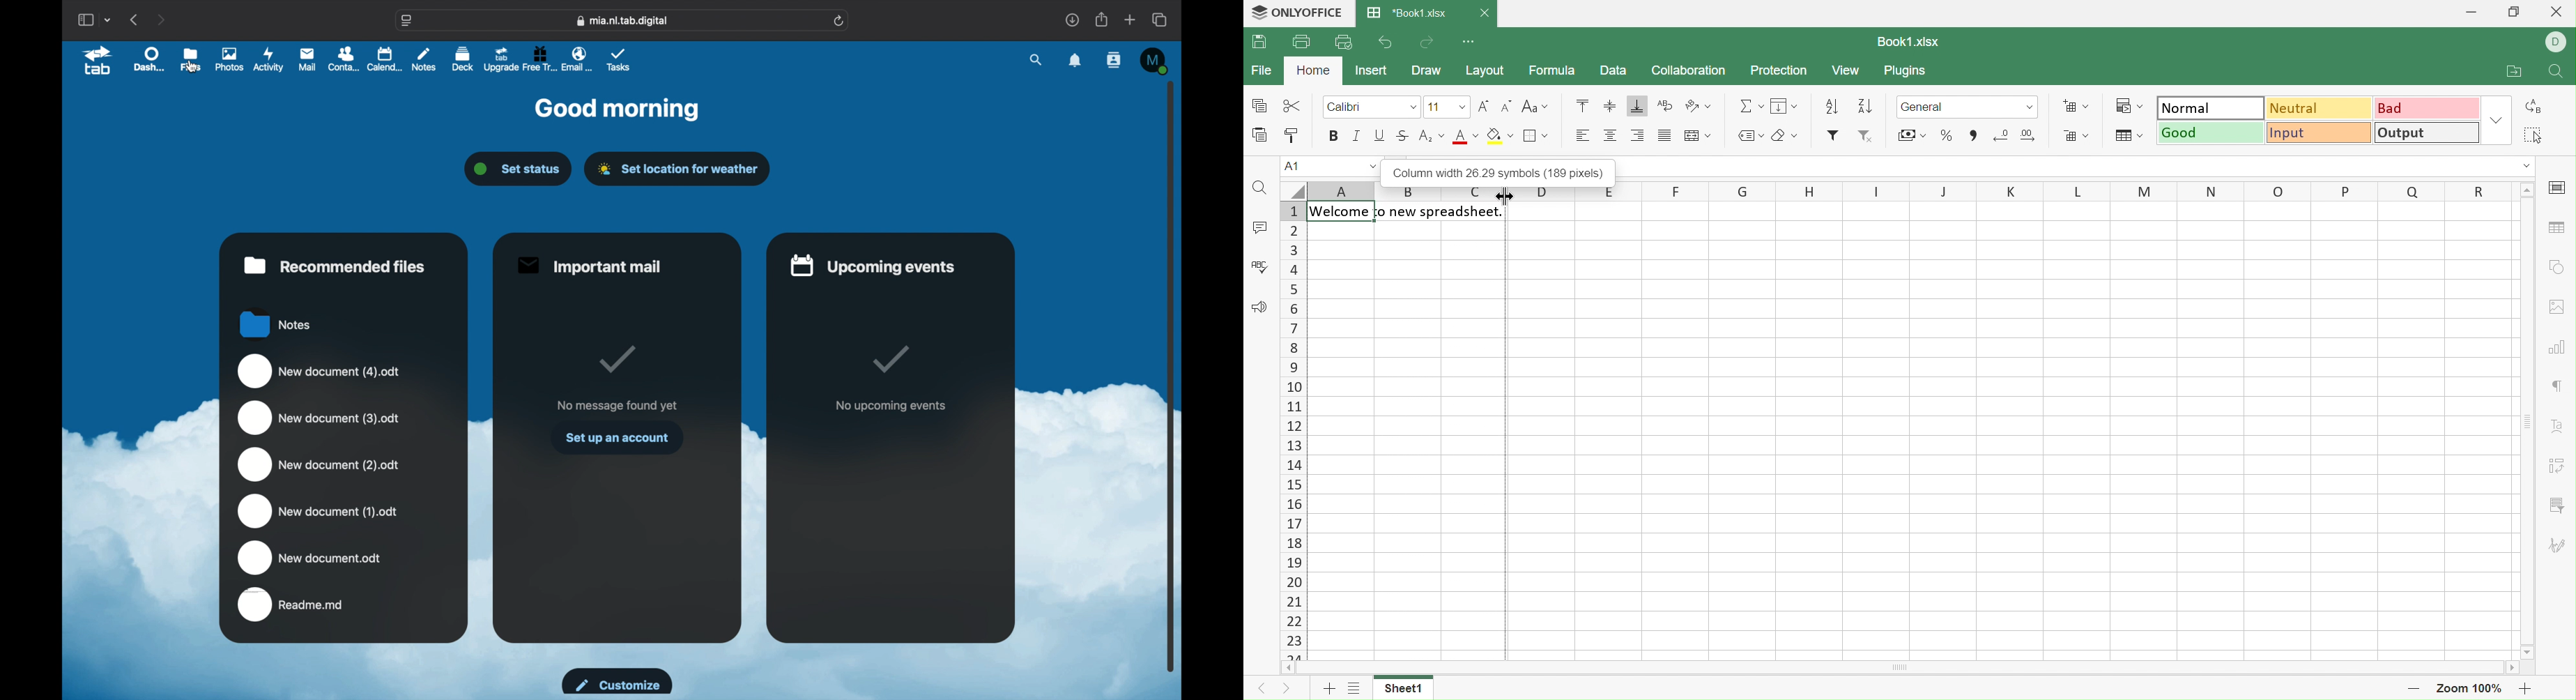 The width and height of the screenshot is (2576, 700). What do you see at coordinates (1384, 43) in the screenshot?
I see `Undo` at bounding box center [1384, 43].